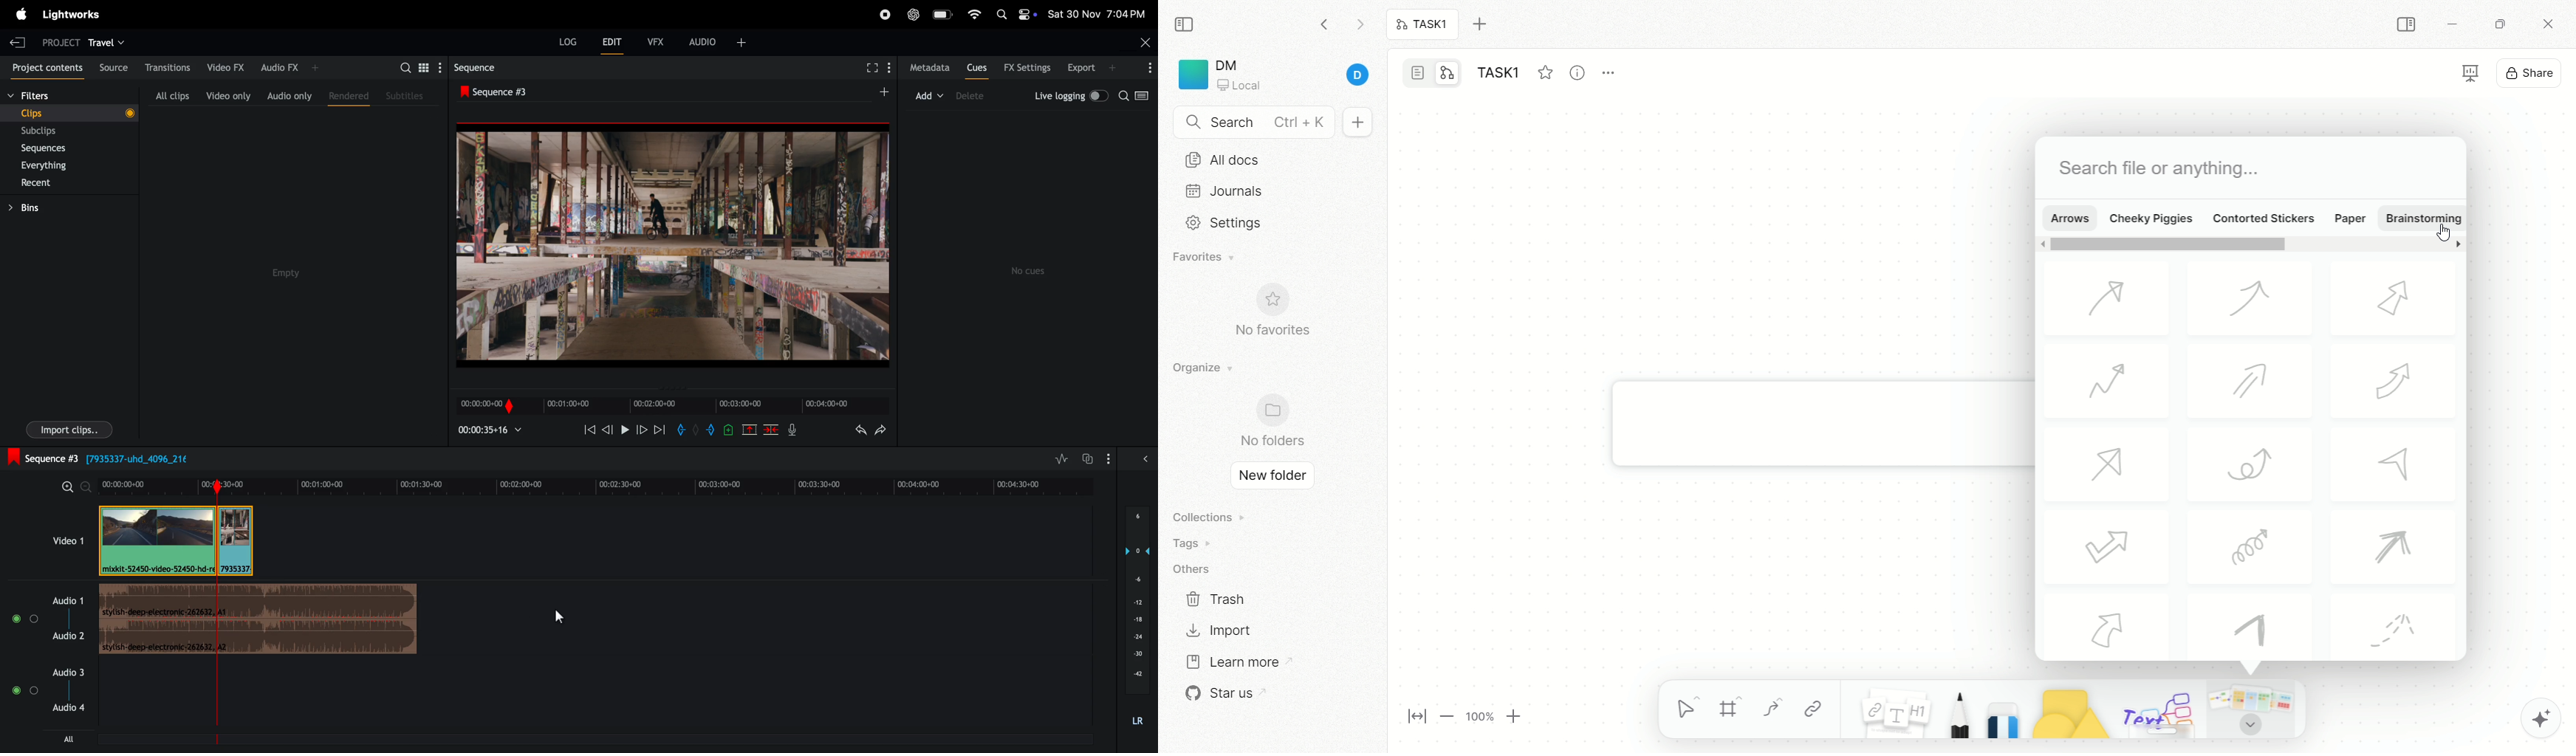 This screenshot has height=756, width=2576. Describe the element at coordinates (39, 206) in the screenshot. I see `bins` at that location.